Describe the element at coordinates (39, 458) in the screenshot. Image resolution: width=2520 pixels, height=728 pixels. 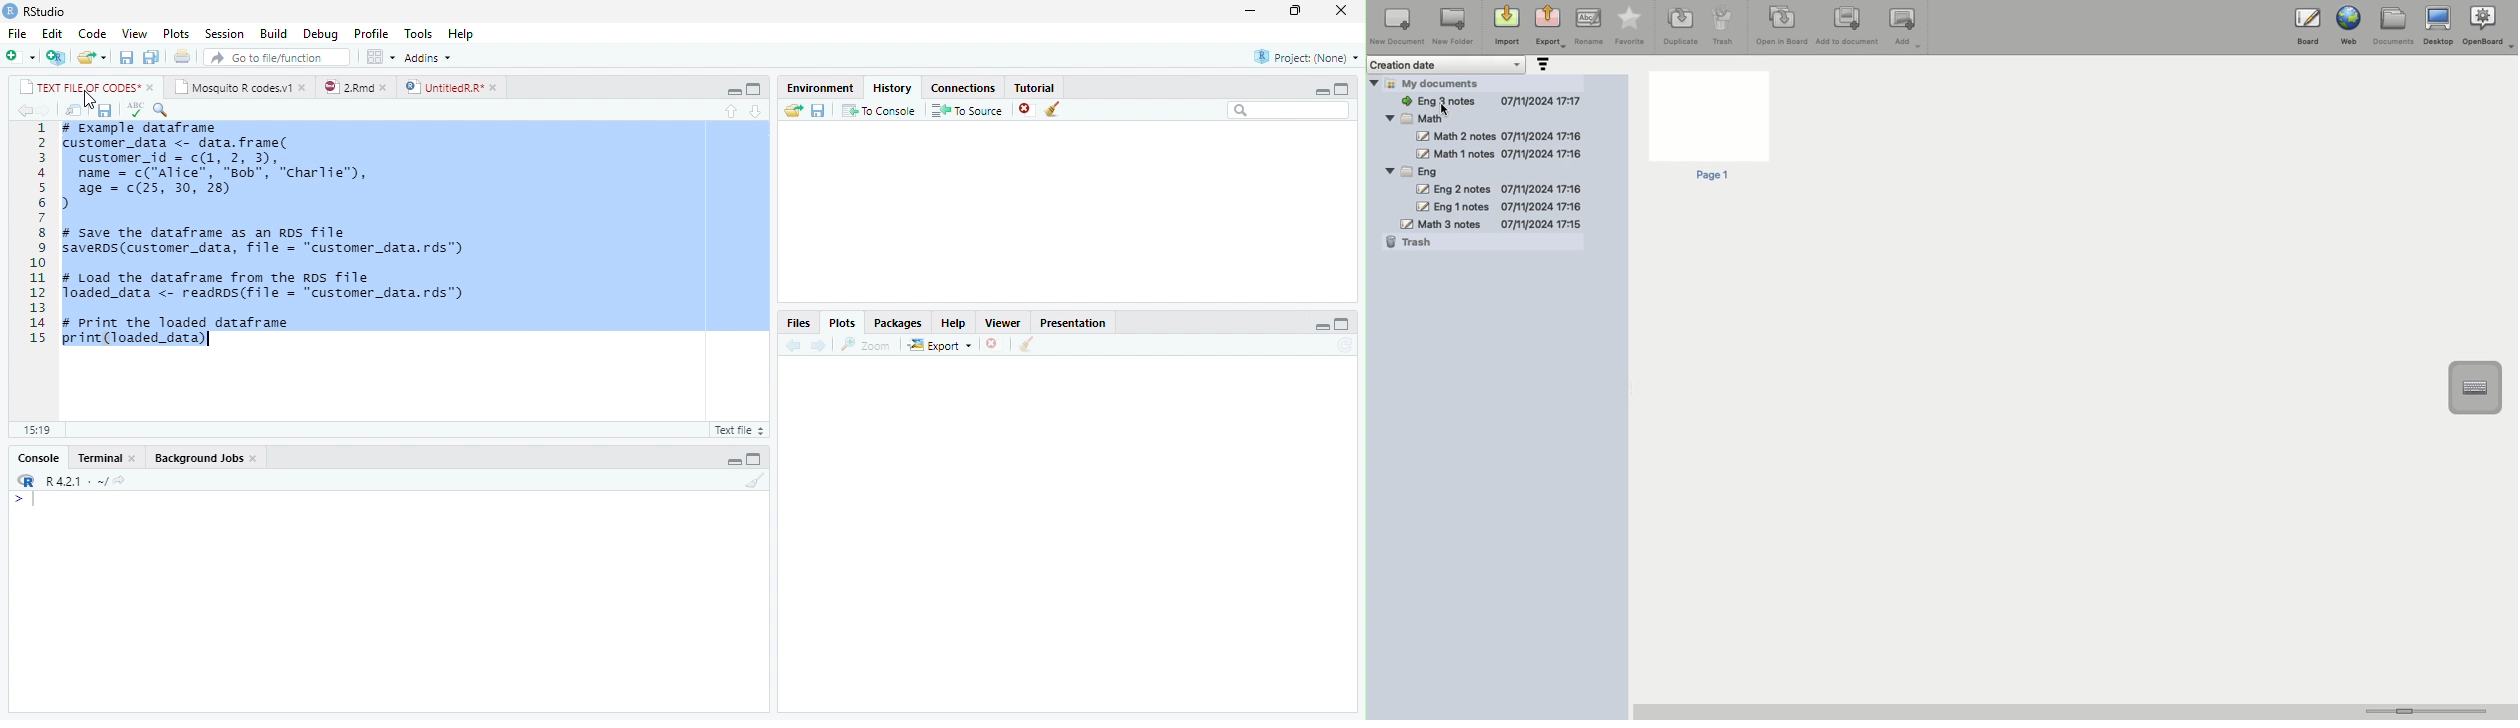
I see `Console` at that location.